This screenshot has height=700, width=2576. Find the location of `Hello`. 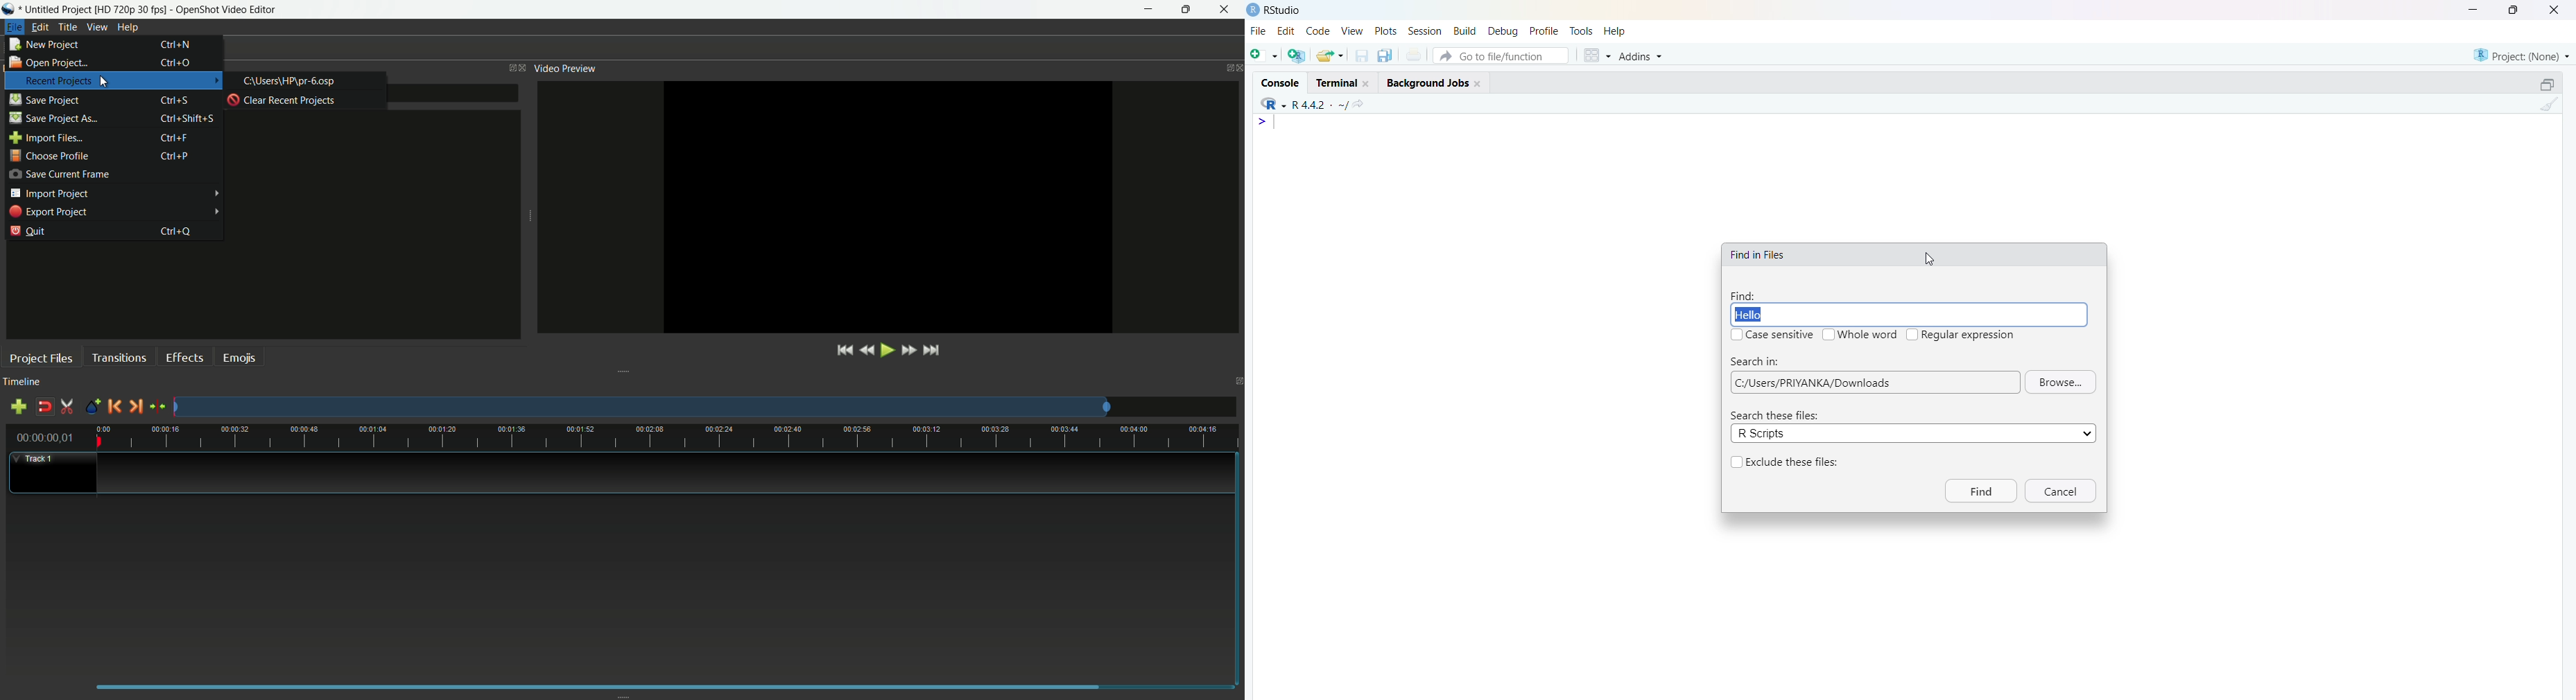

Hello is located at coordinates (1909, 315).